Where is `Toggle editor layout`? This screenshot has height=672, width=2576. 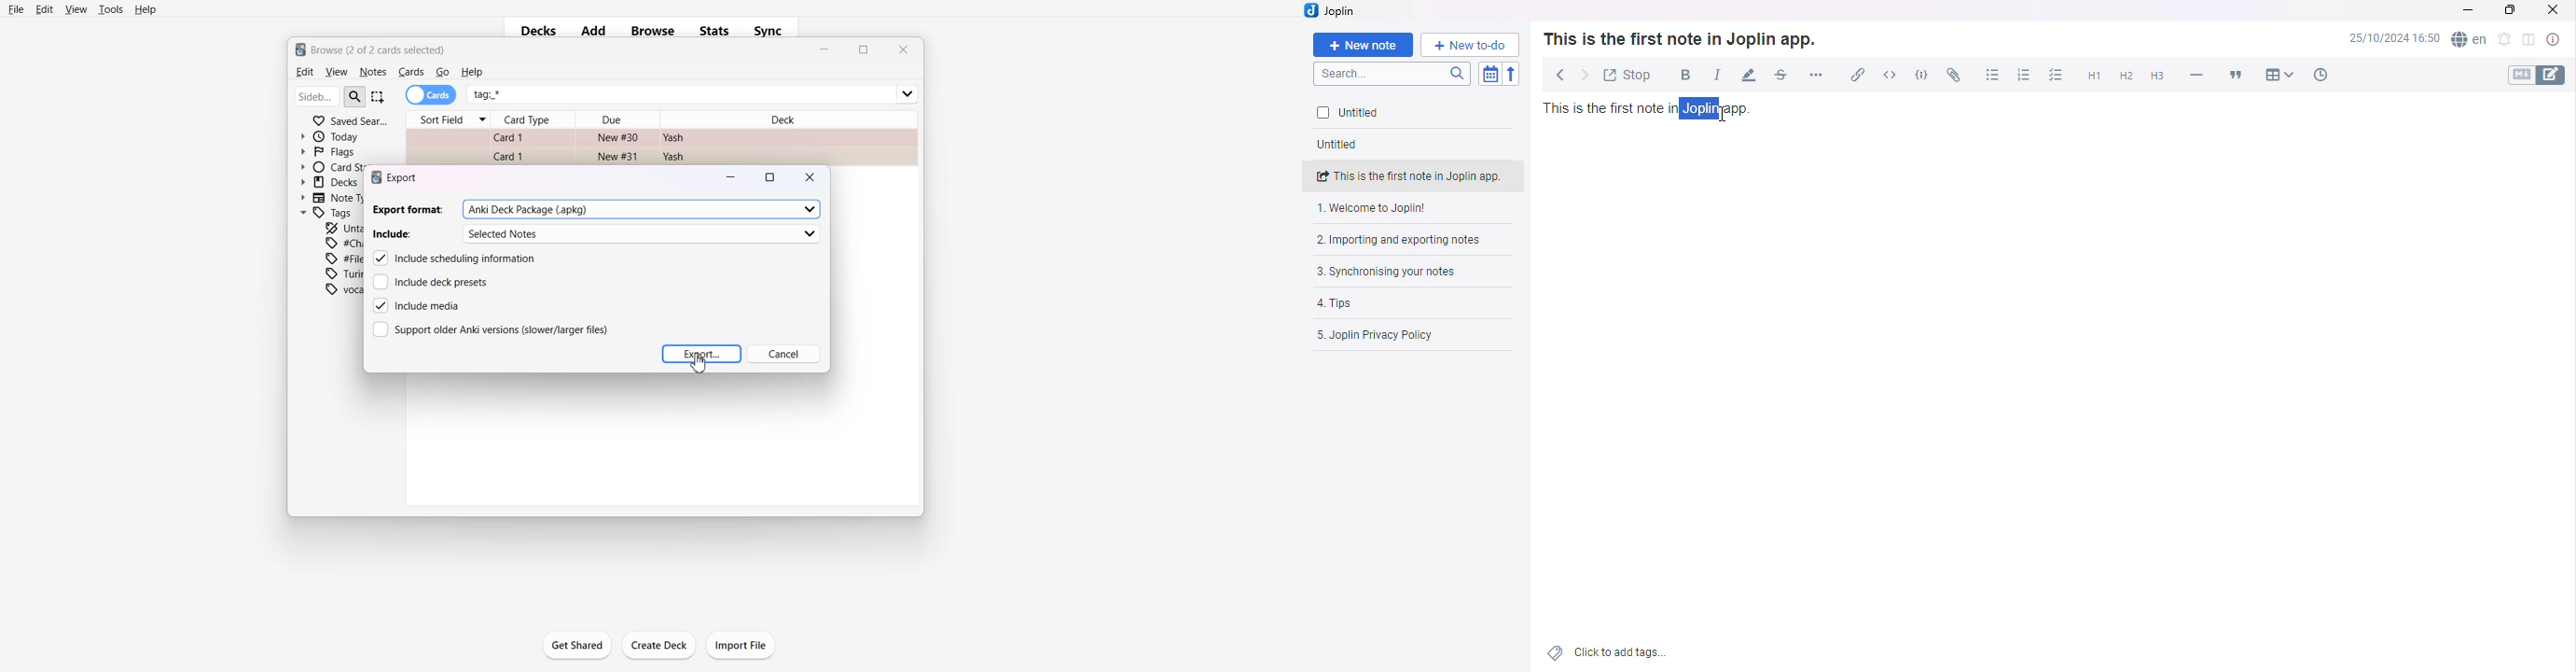 Toggle editor layout is located at coordinates (2526, 41).